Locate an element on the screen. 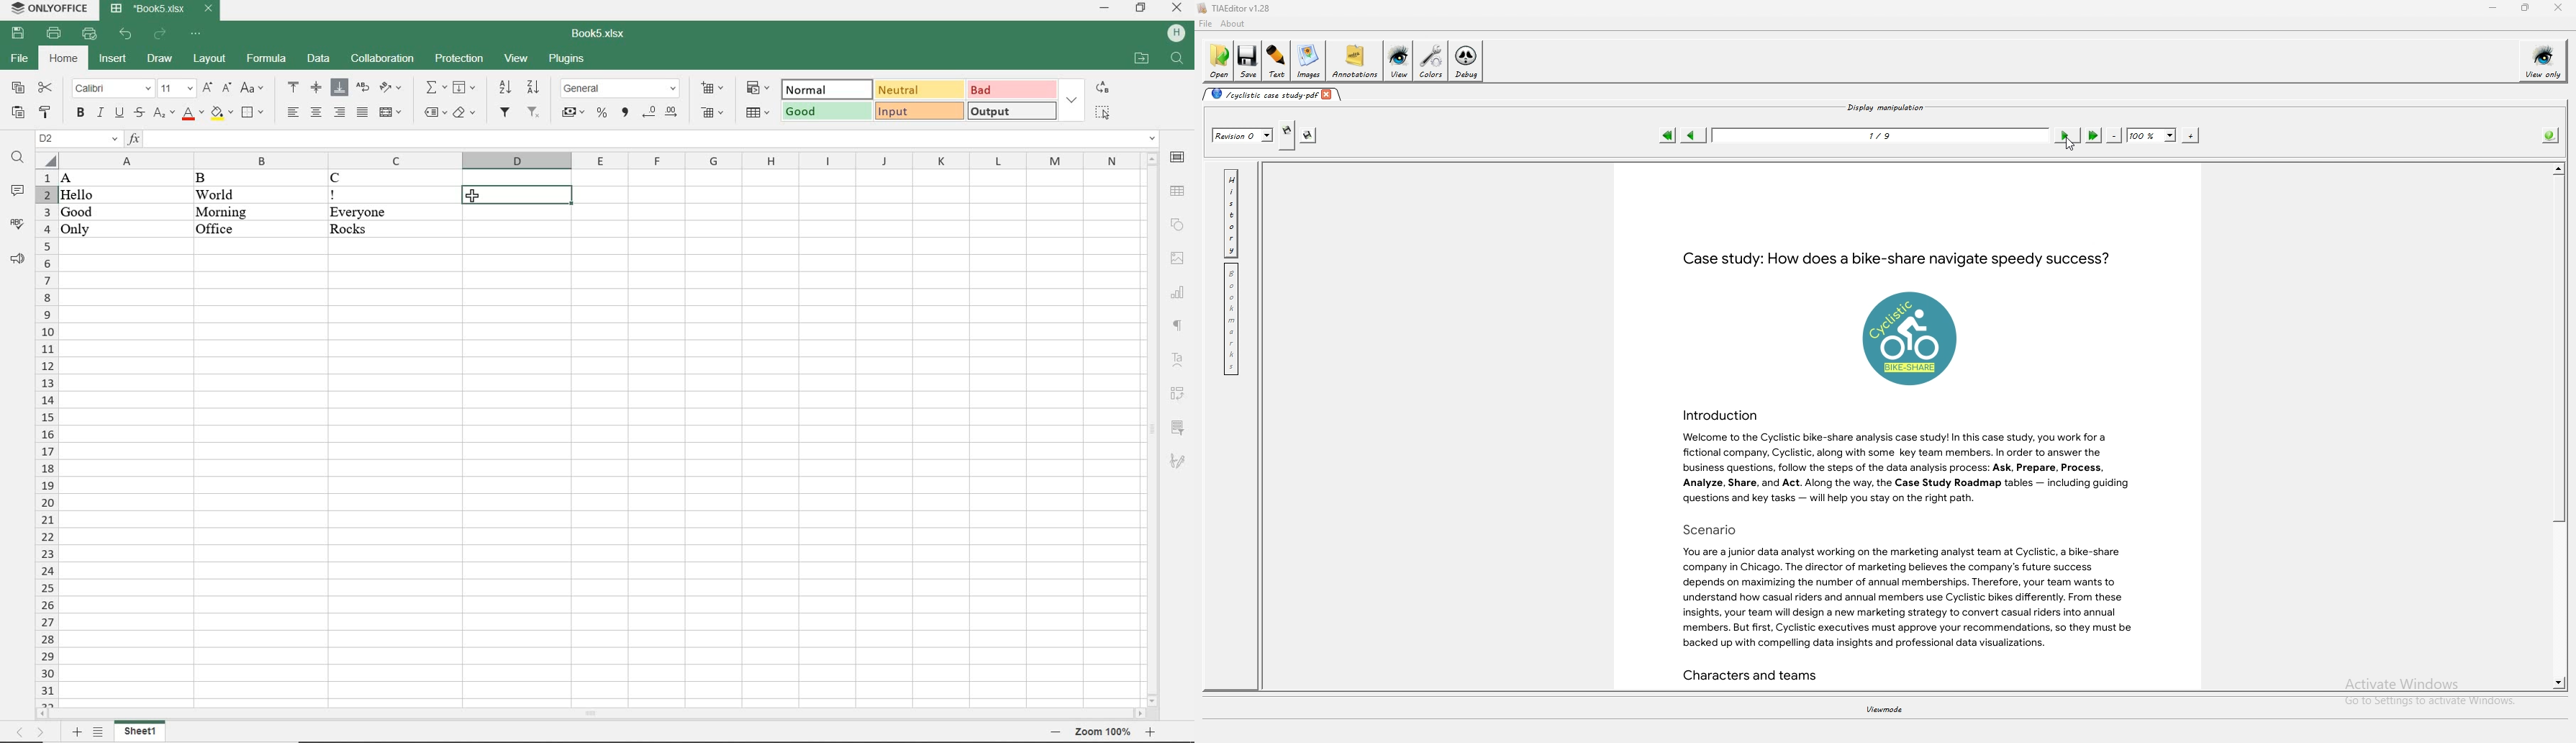  Everyone is located at coordinates (393, 212).